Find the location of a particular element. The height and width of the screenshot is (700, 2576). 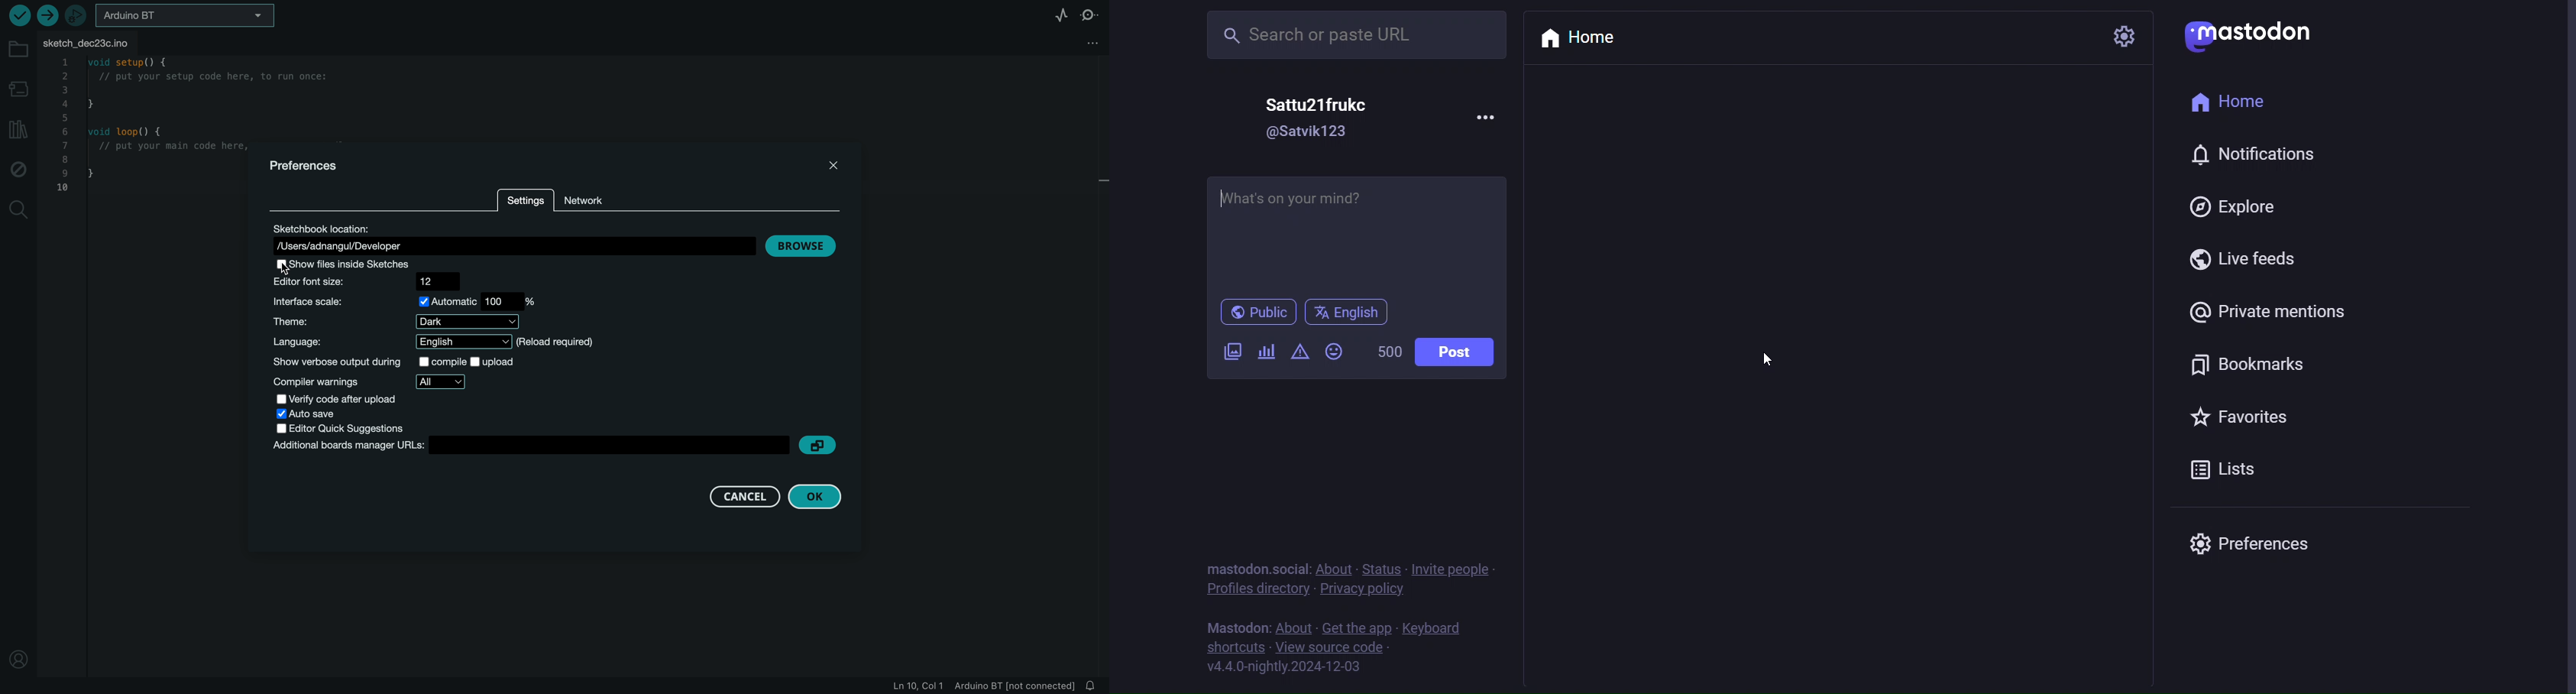

private mention is located at coordinates (2264, 310).